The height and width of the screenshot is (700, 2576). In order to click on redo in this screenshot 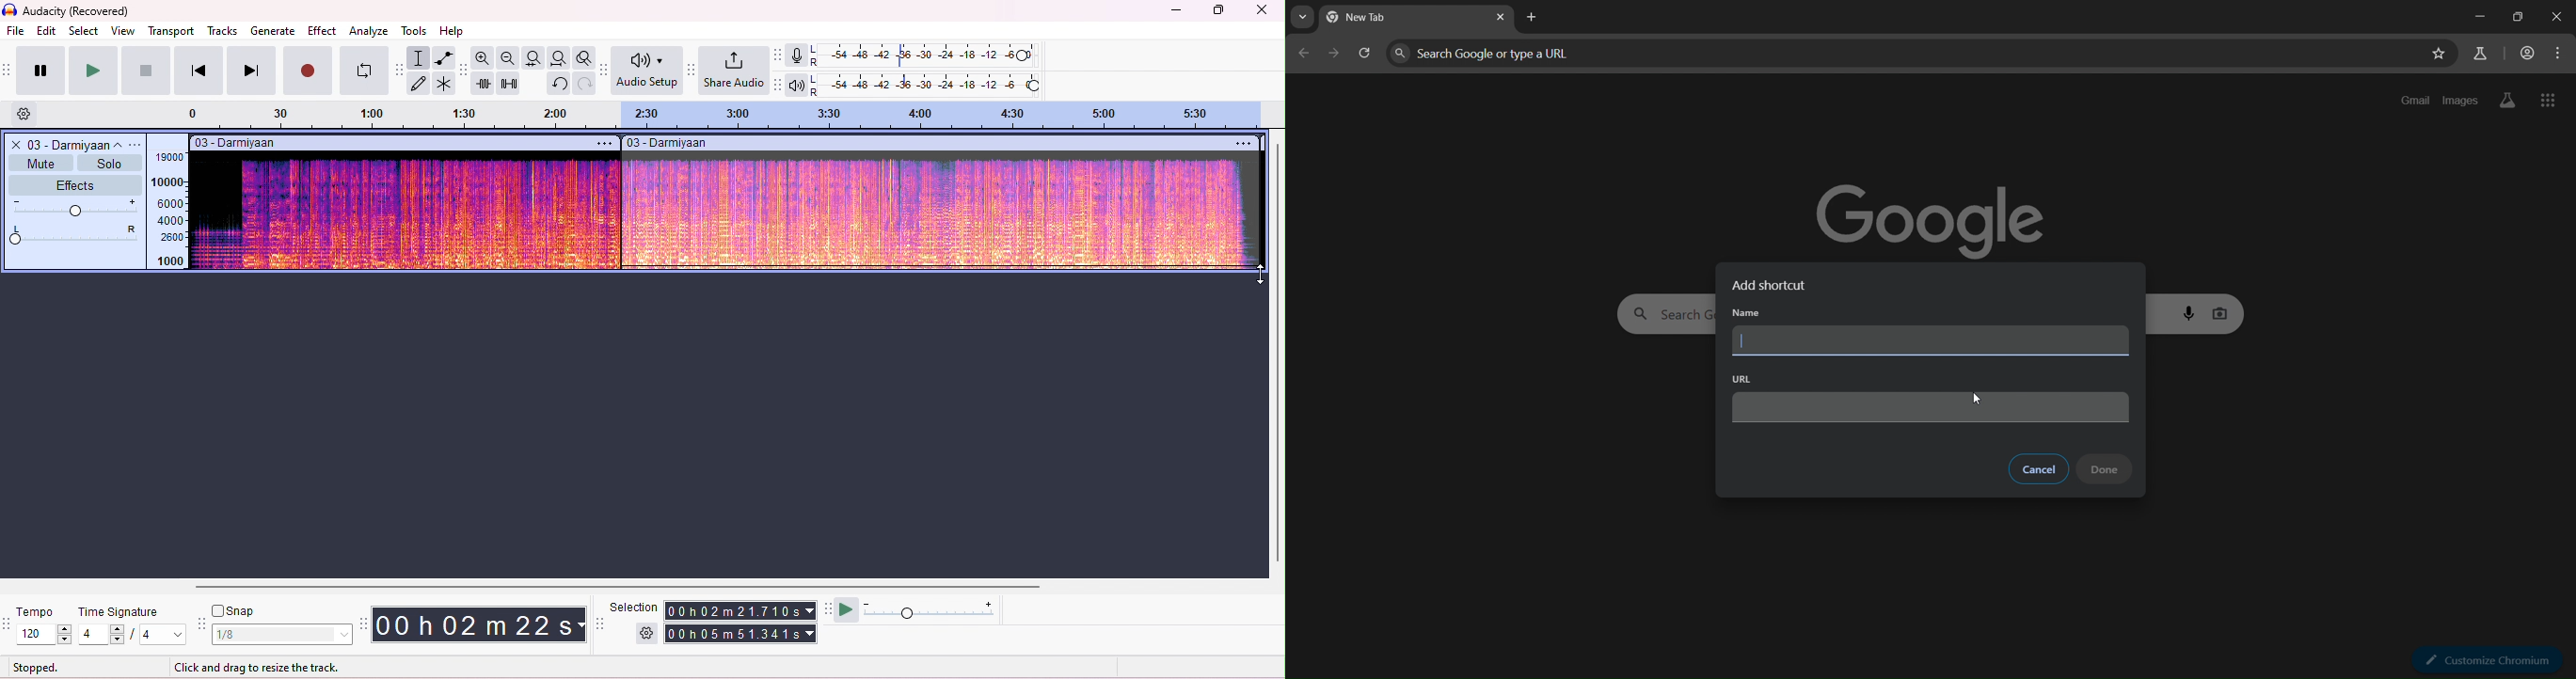, I will do `click(582, 83)`.